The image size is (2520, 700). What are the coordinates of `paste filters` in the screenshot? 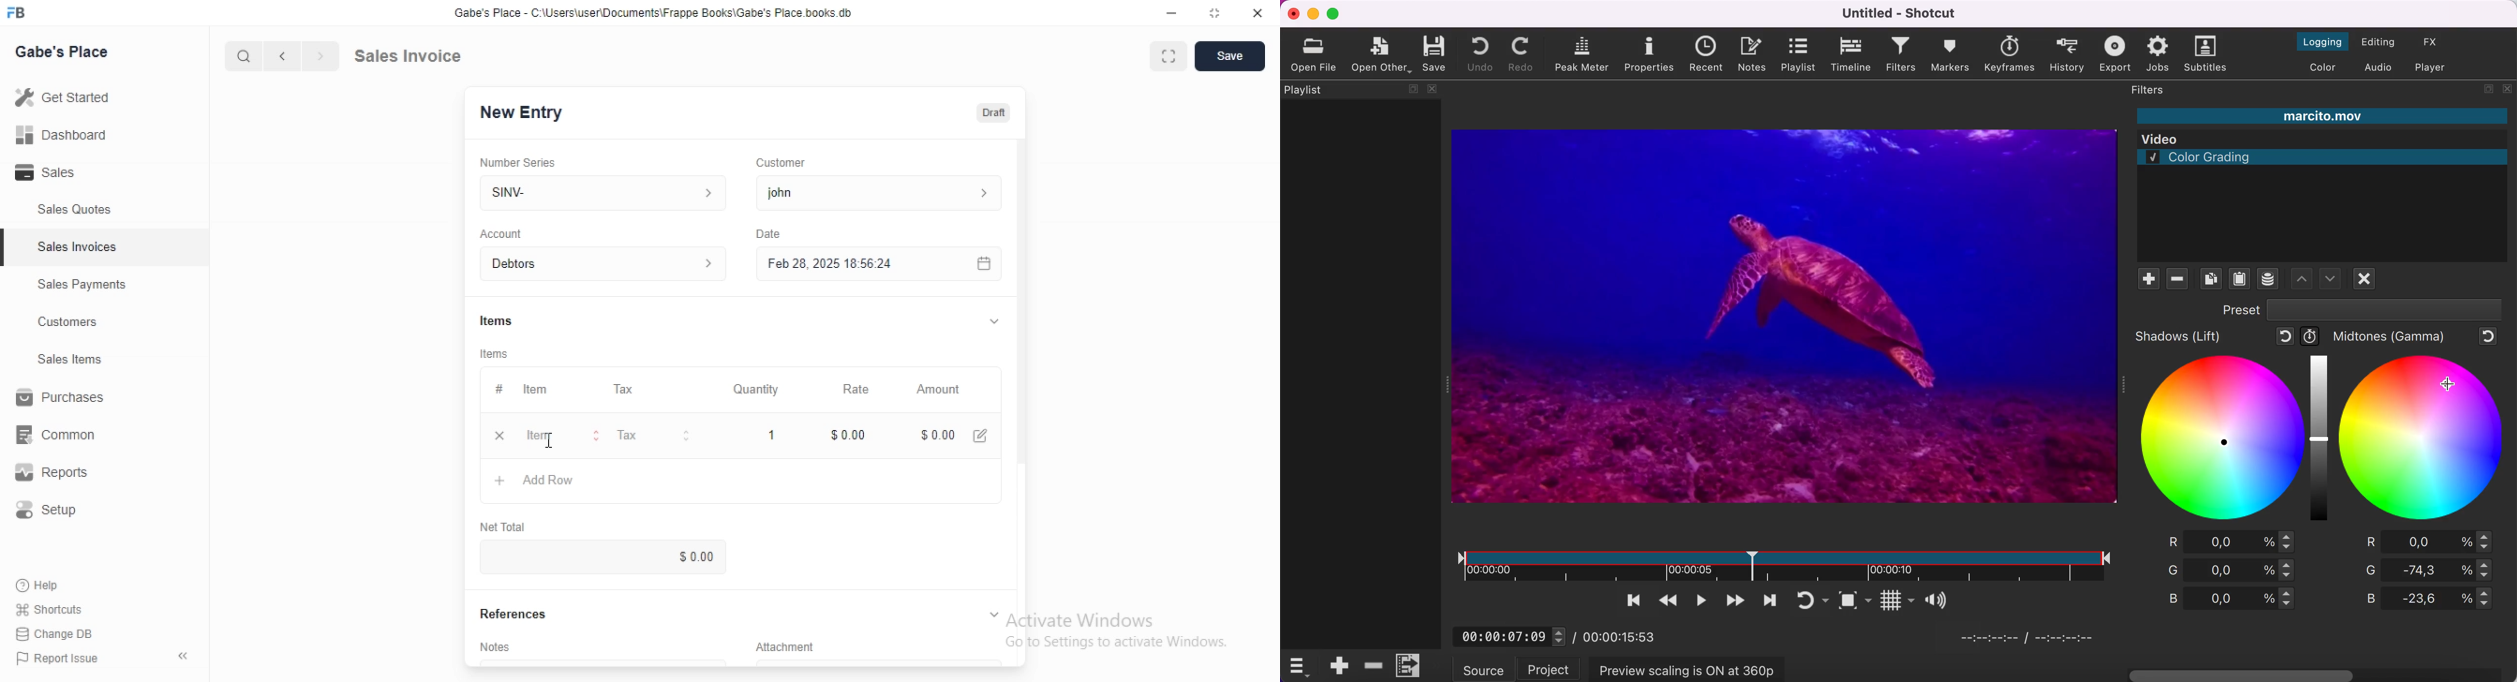 It's located at (2241, 281).